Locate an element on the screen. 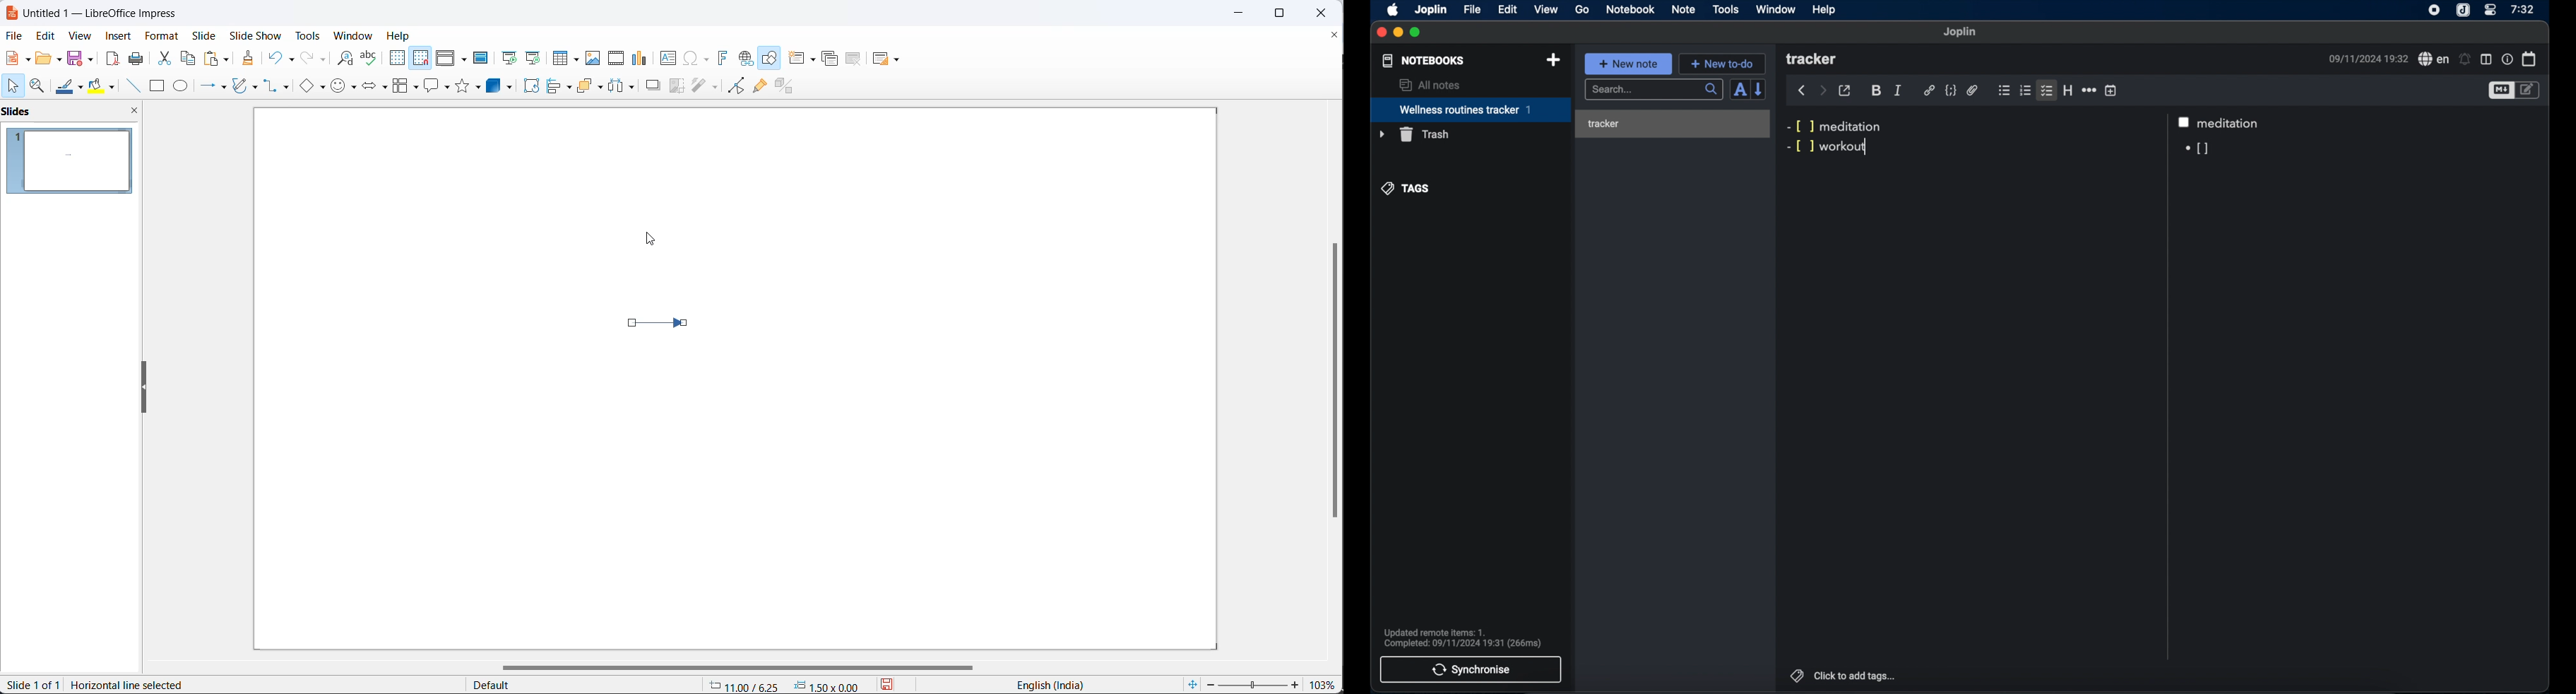 This screenshot has width=2576, height=700. shadow is located at coordinates (652, 88).